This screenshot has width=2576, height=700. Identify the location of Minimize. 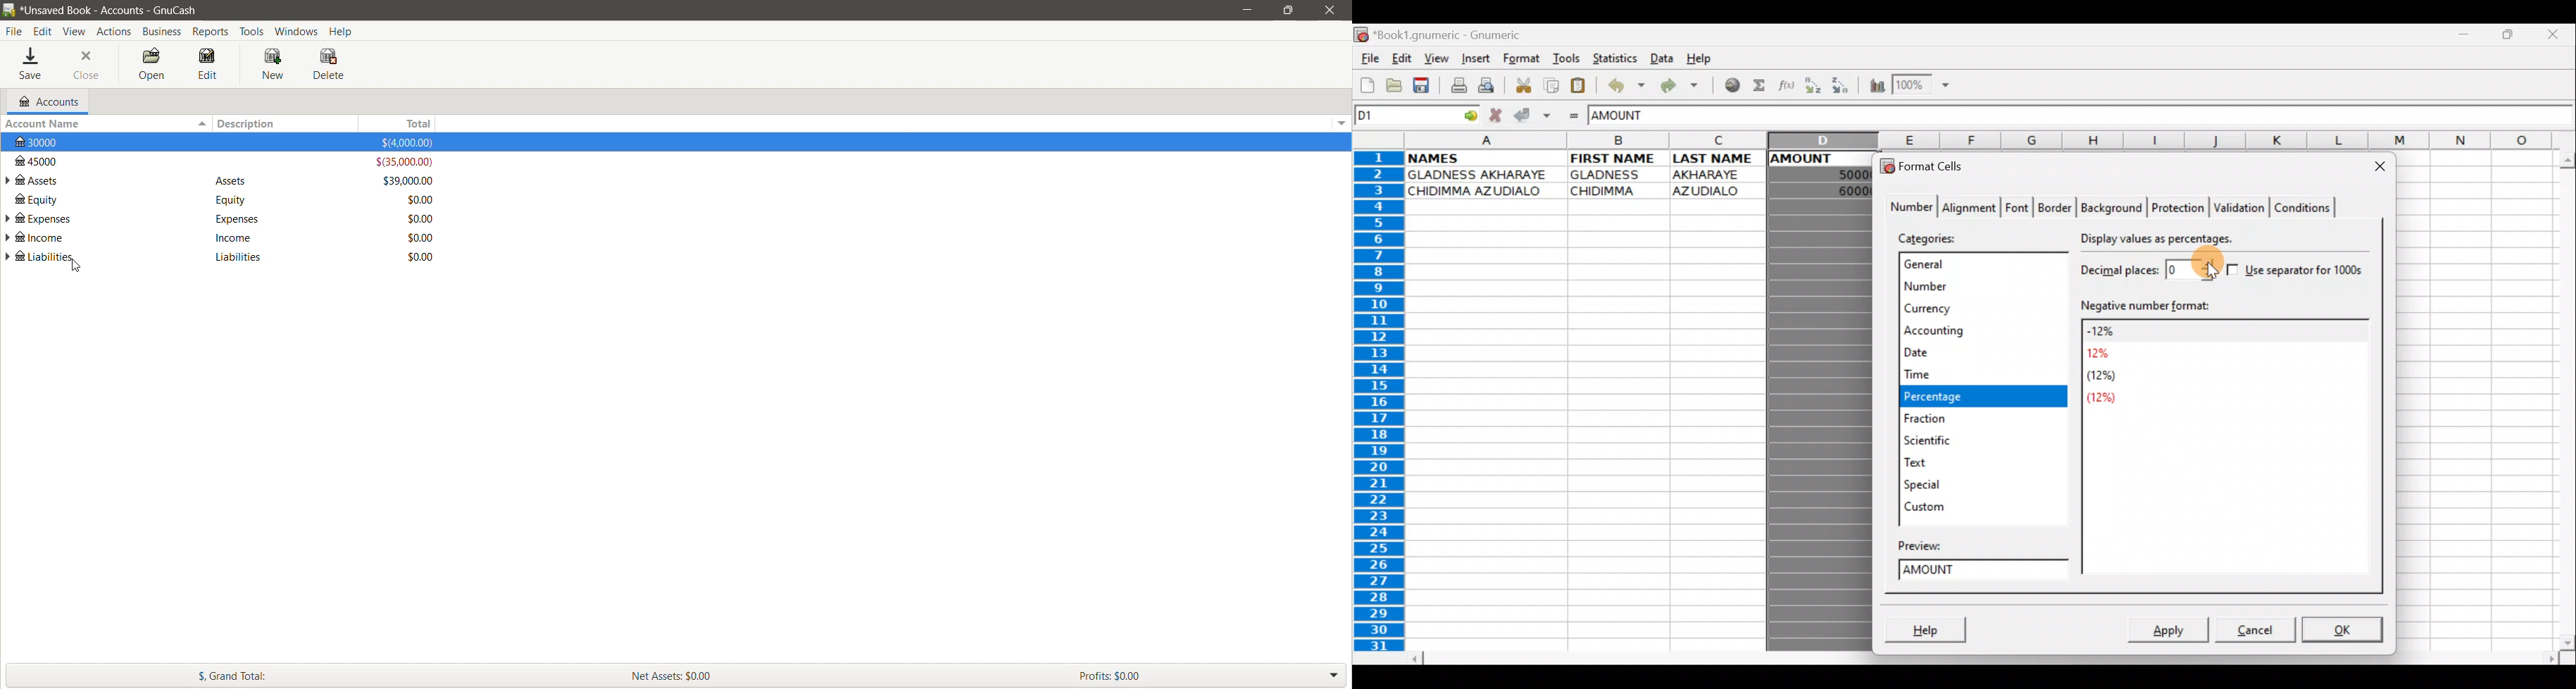
(2468, 37).